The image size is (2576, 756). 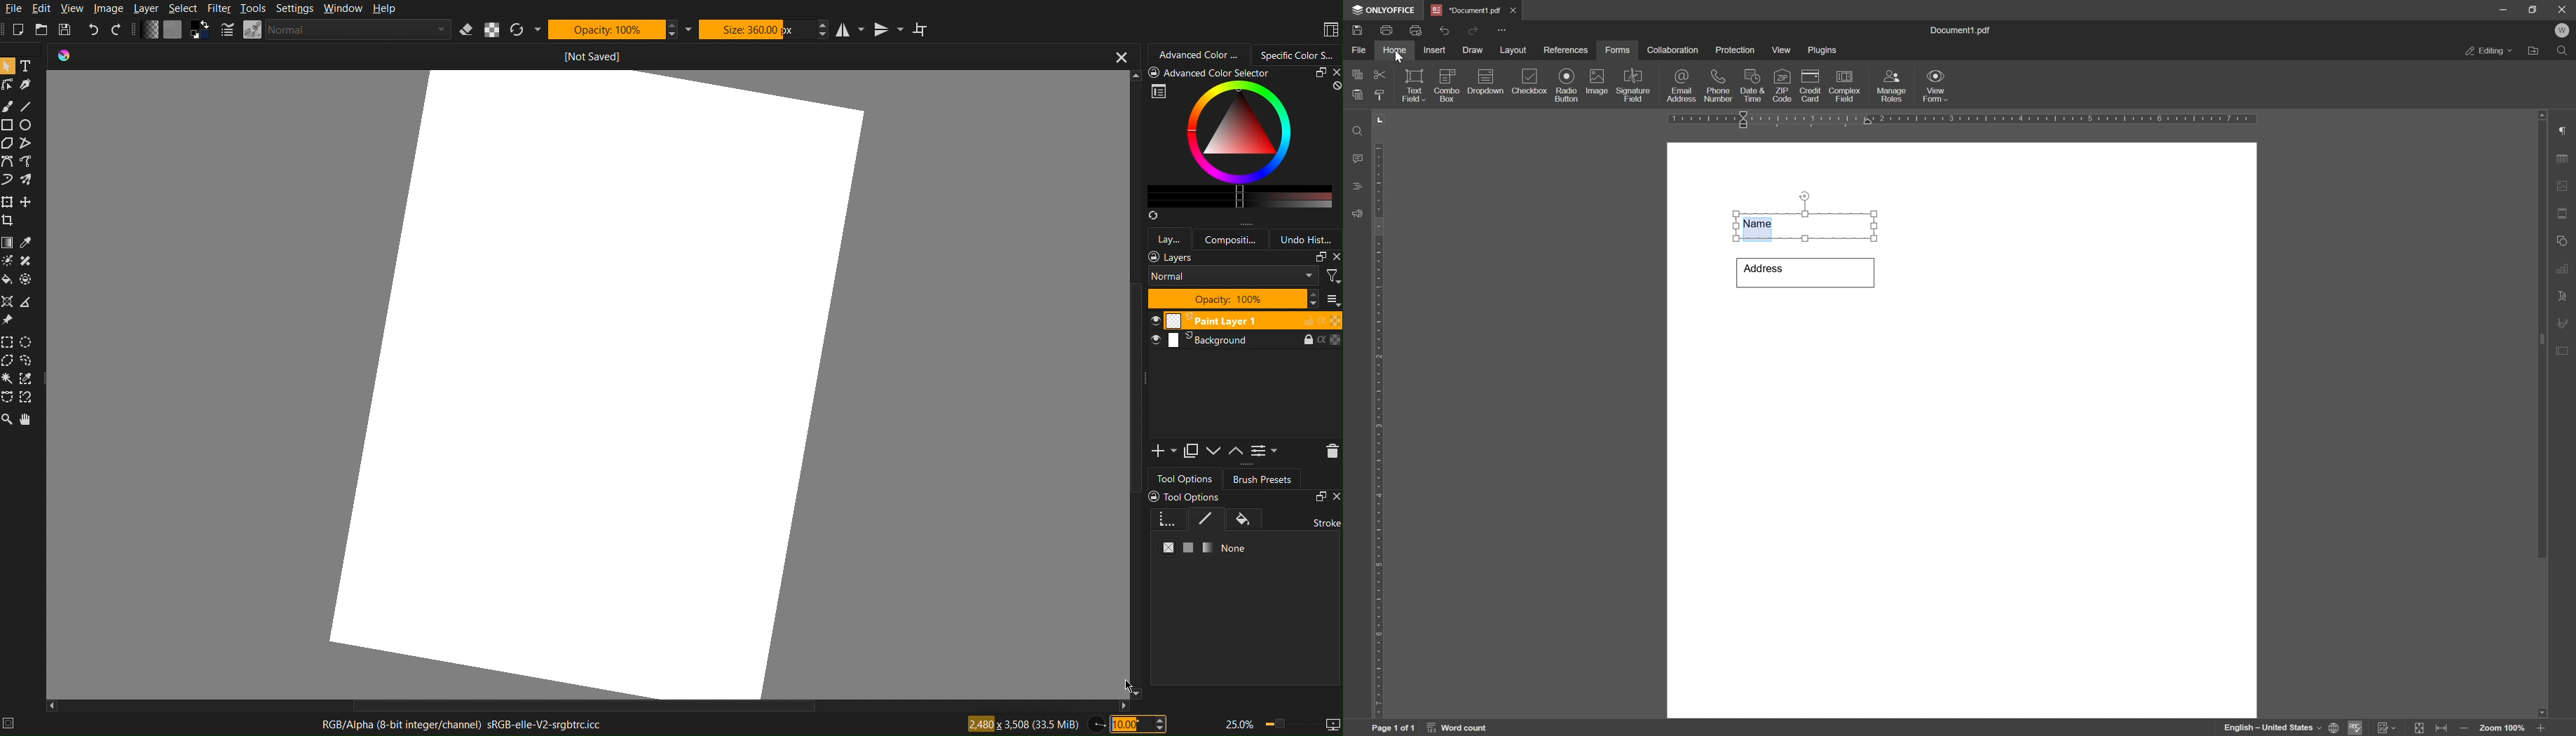 I want to click on normal, so click(x=1233, y=278).